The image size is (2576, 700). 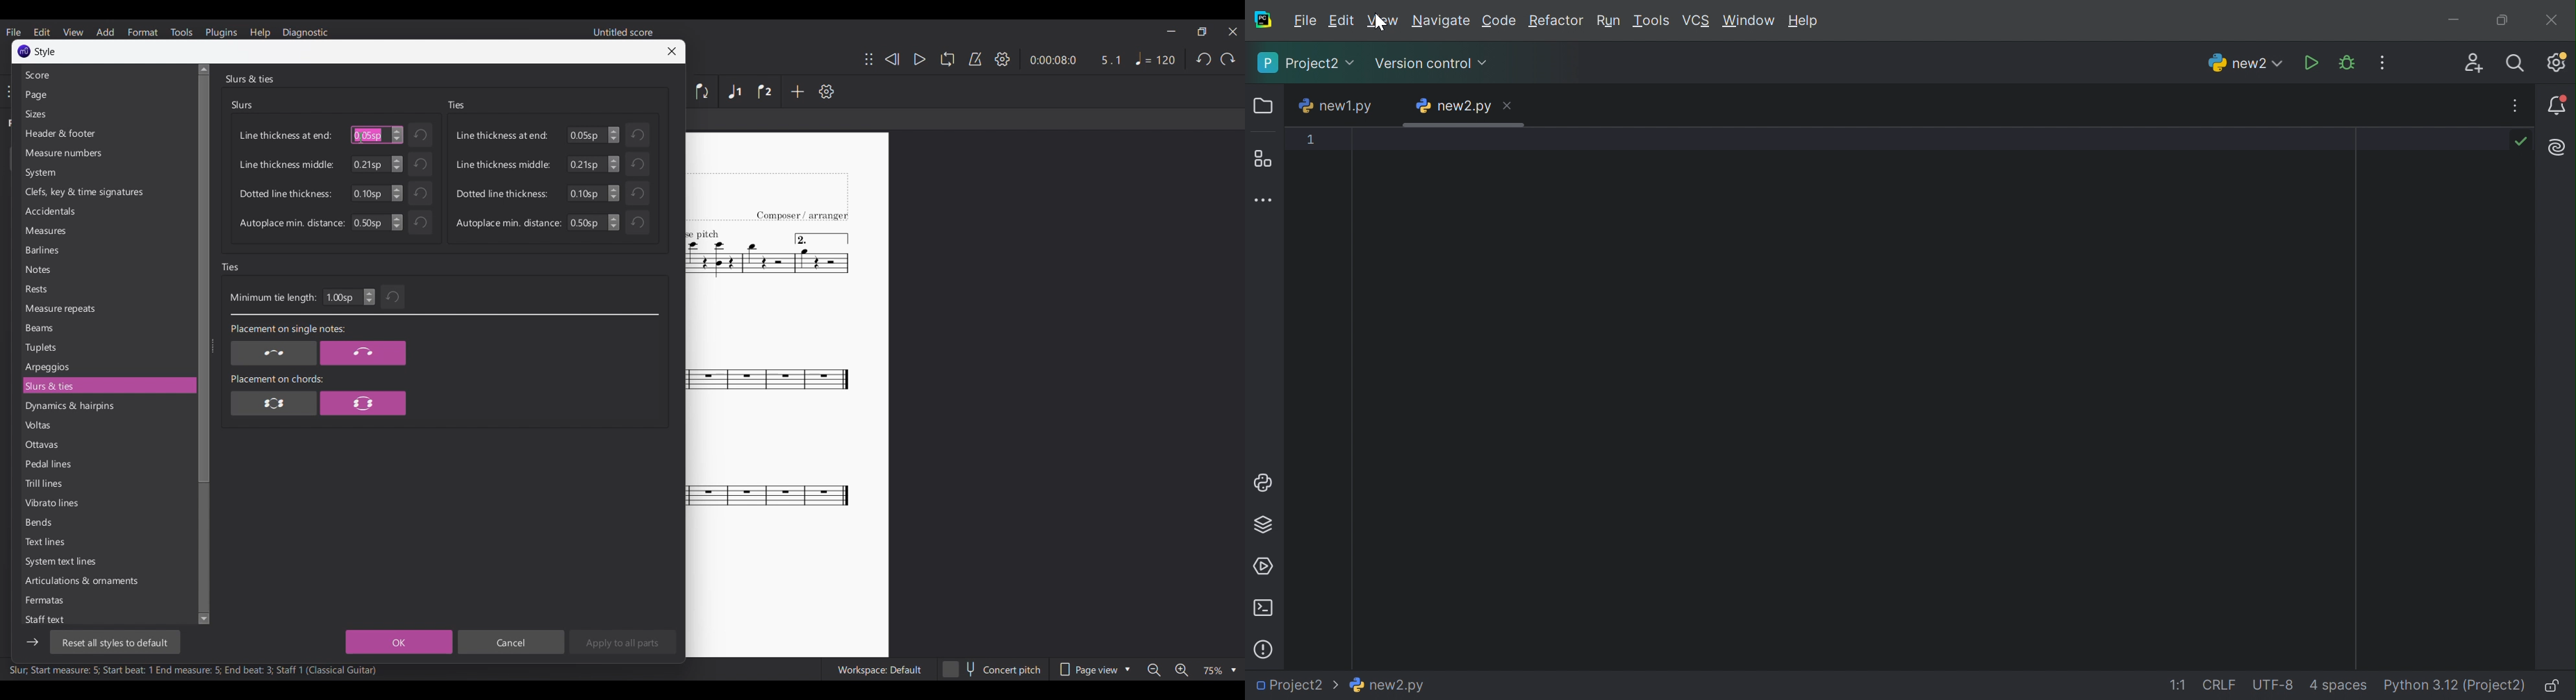 I want to click on OK, so click(x=399, y=642).